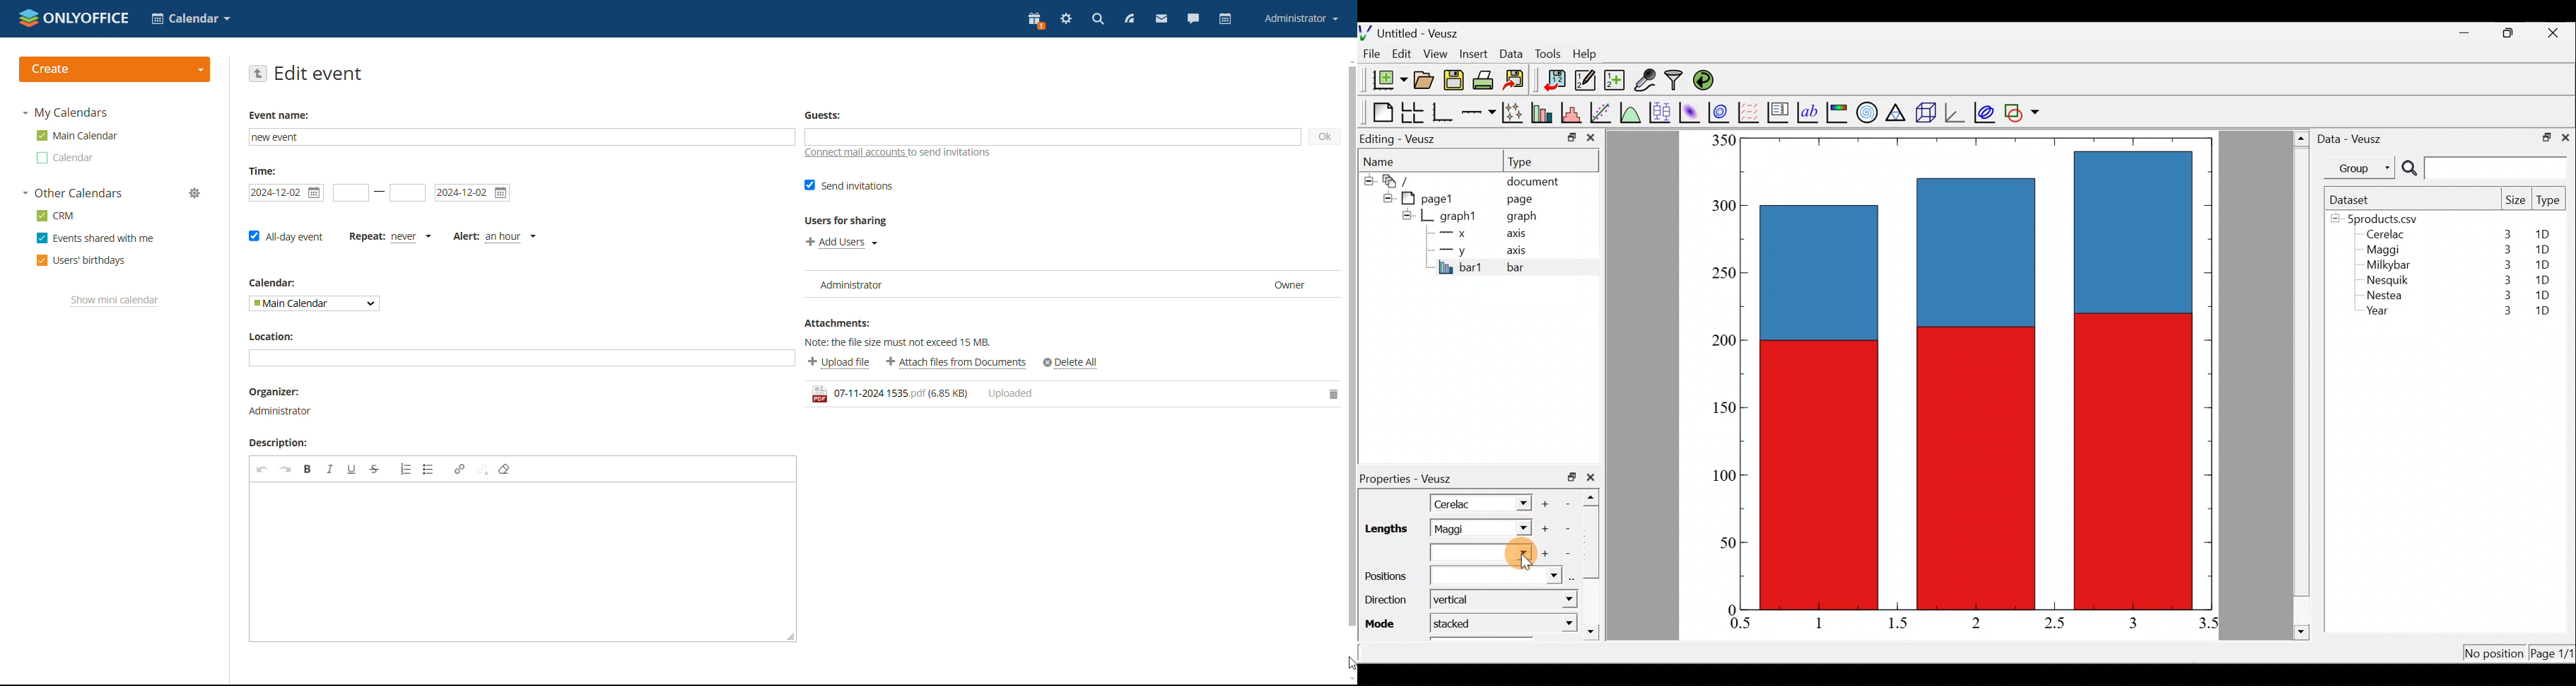  Describe the element at coordinates (1433, 197) in the screenshot. I see `pagel` at that location.